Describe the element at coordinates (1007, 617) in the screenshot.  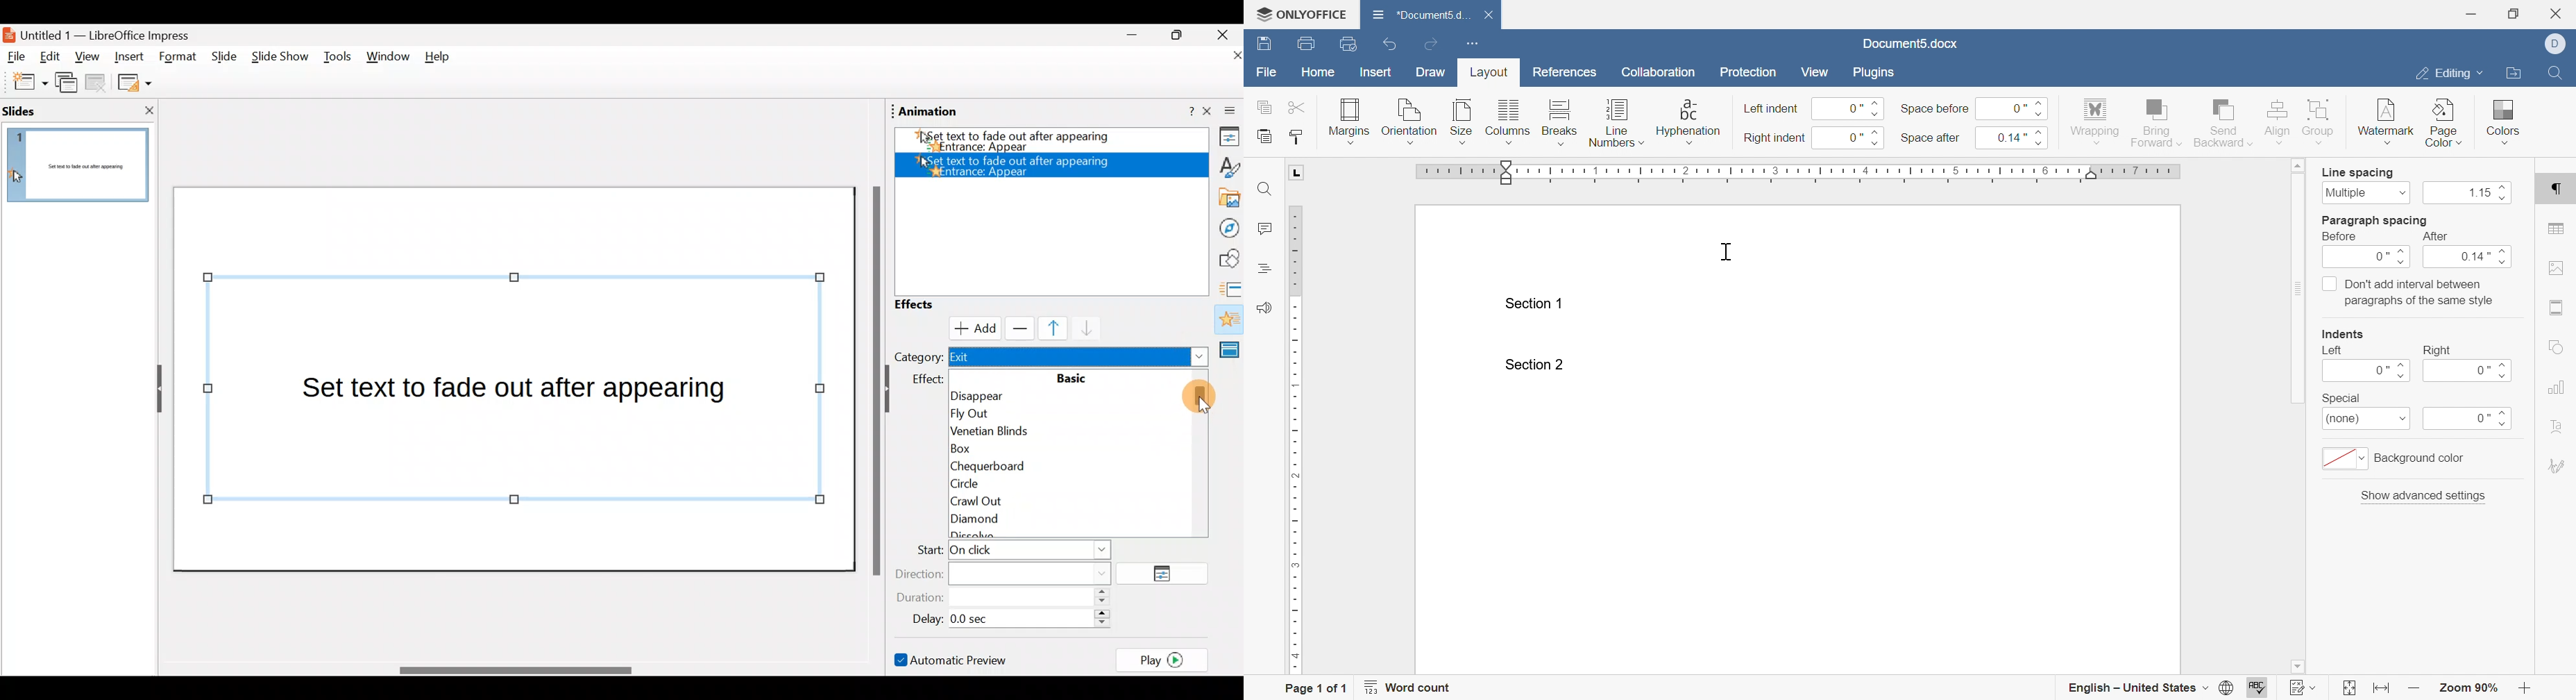
I see `Delay` at that location.